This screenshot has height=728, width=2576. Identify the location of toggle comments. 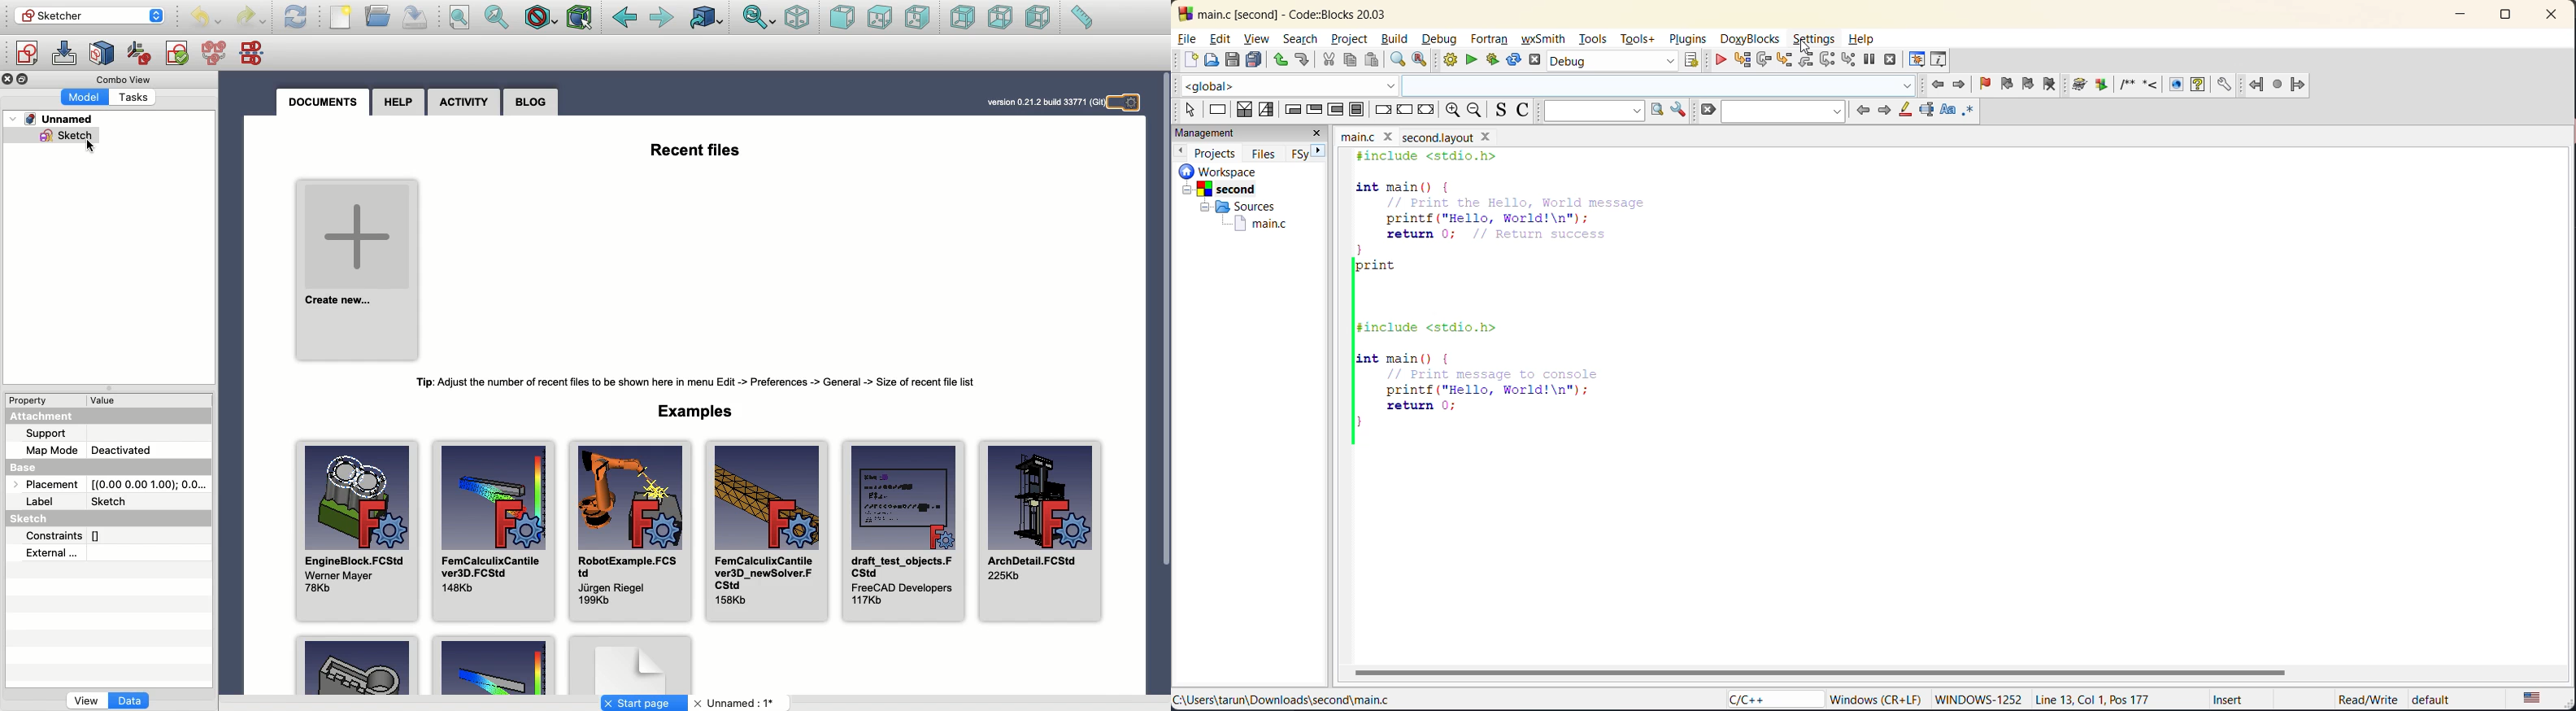
(1528, 110).